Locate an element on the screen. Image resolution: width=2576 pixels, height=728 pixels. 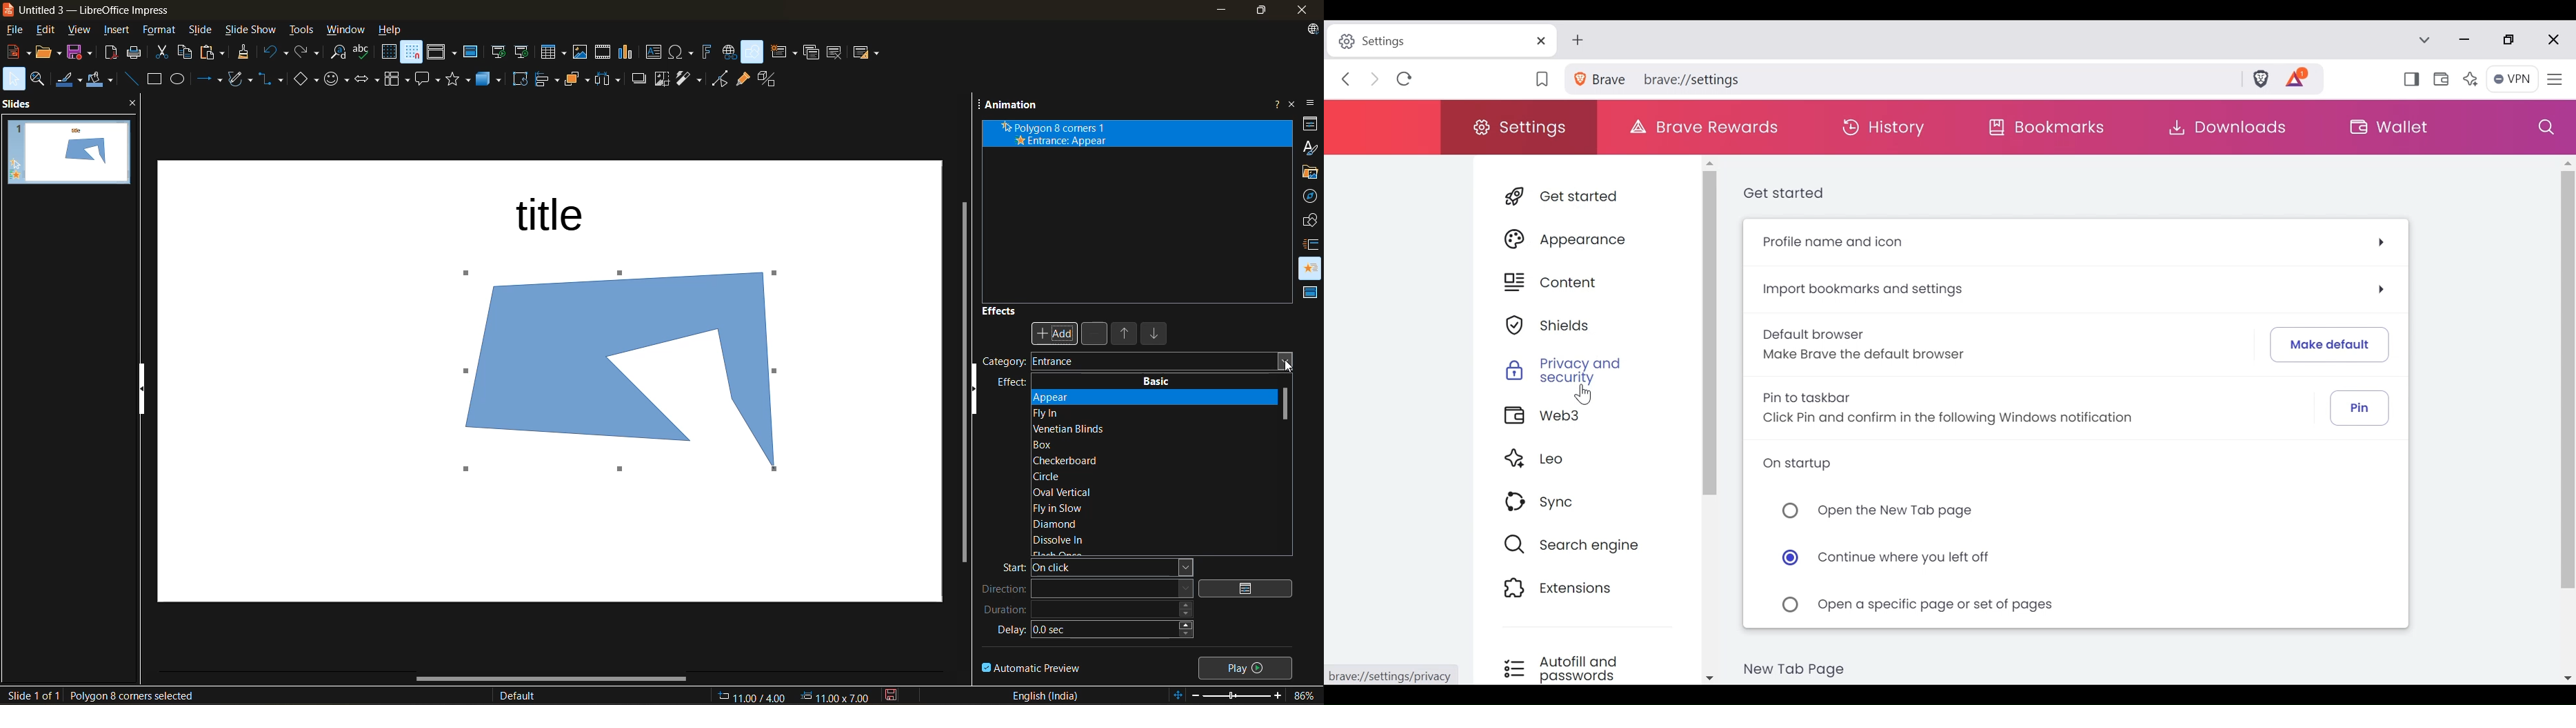
align objects is located at coordinates (545, 79).